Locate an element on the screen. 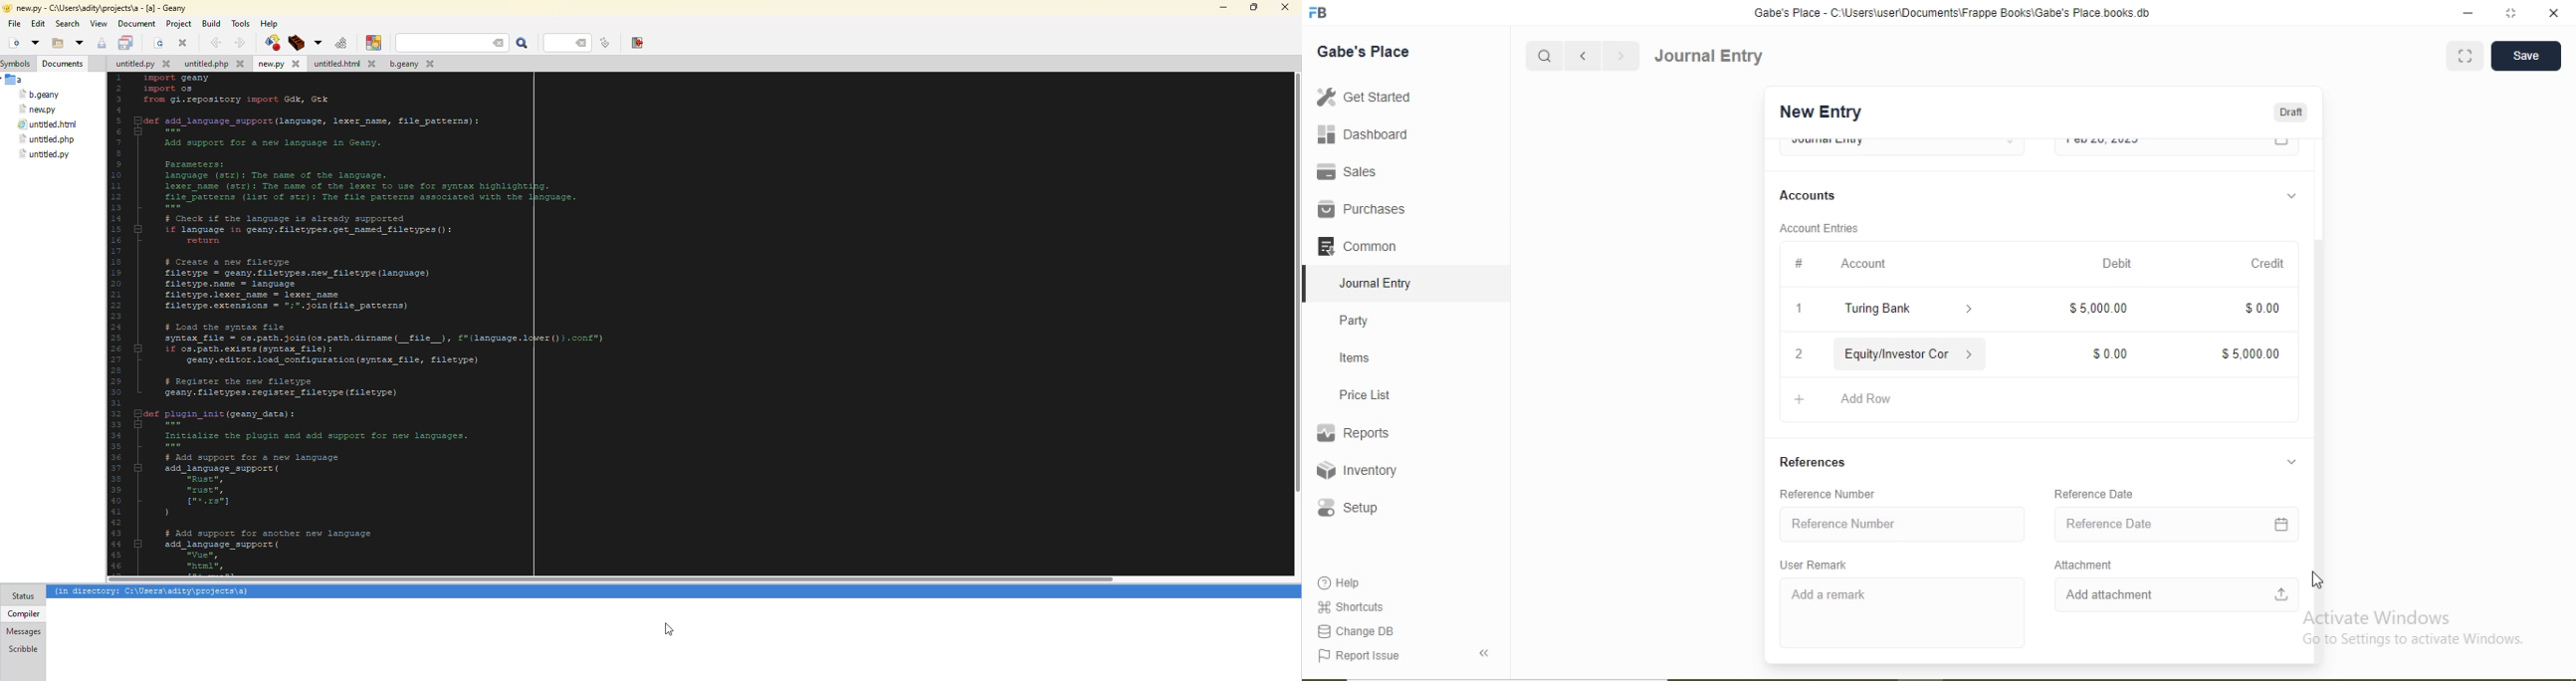  Setup is located at coordinates (1347, 508).